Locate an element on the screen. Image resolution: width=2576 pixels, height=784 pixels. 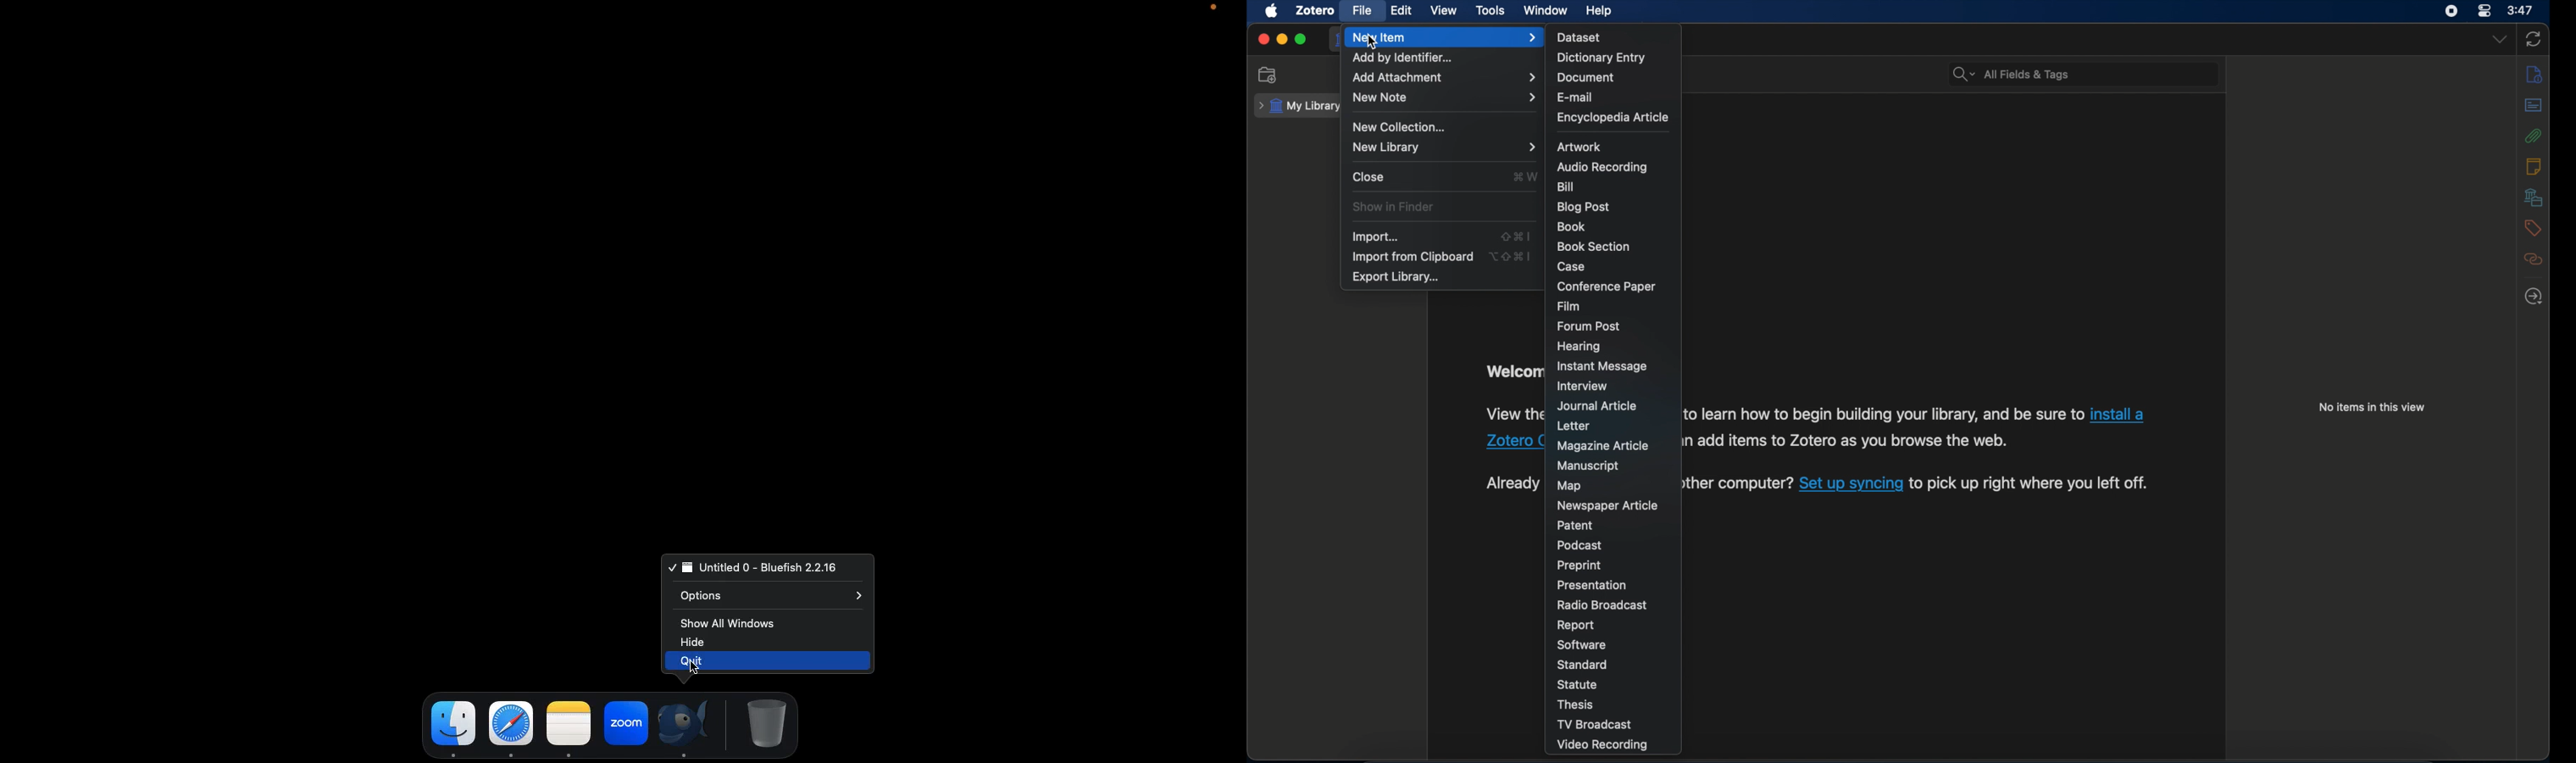
hyperlink is located at coordinates (1509, 444).